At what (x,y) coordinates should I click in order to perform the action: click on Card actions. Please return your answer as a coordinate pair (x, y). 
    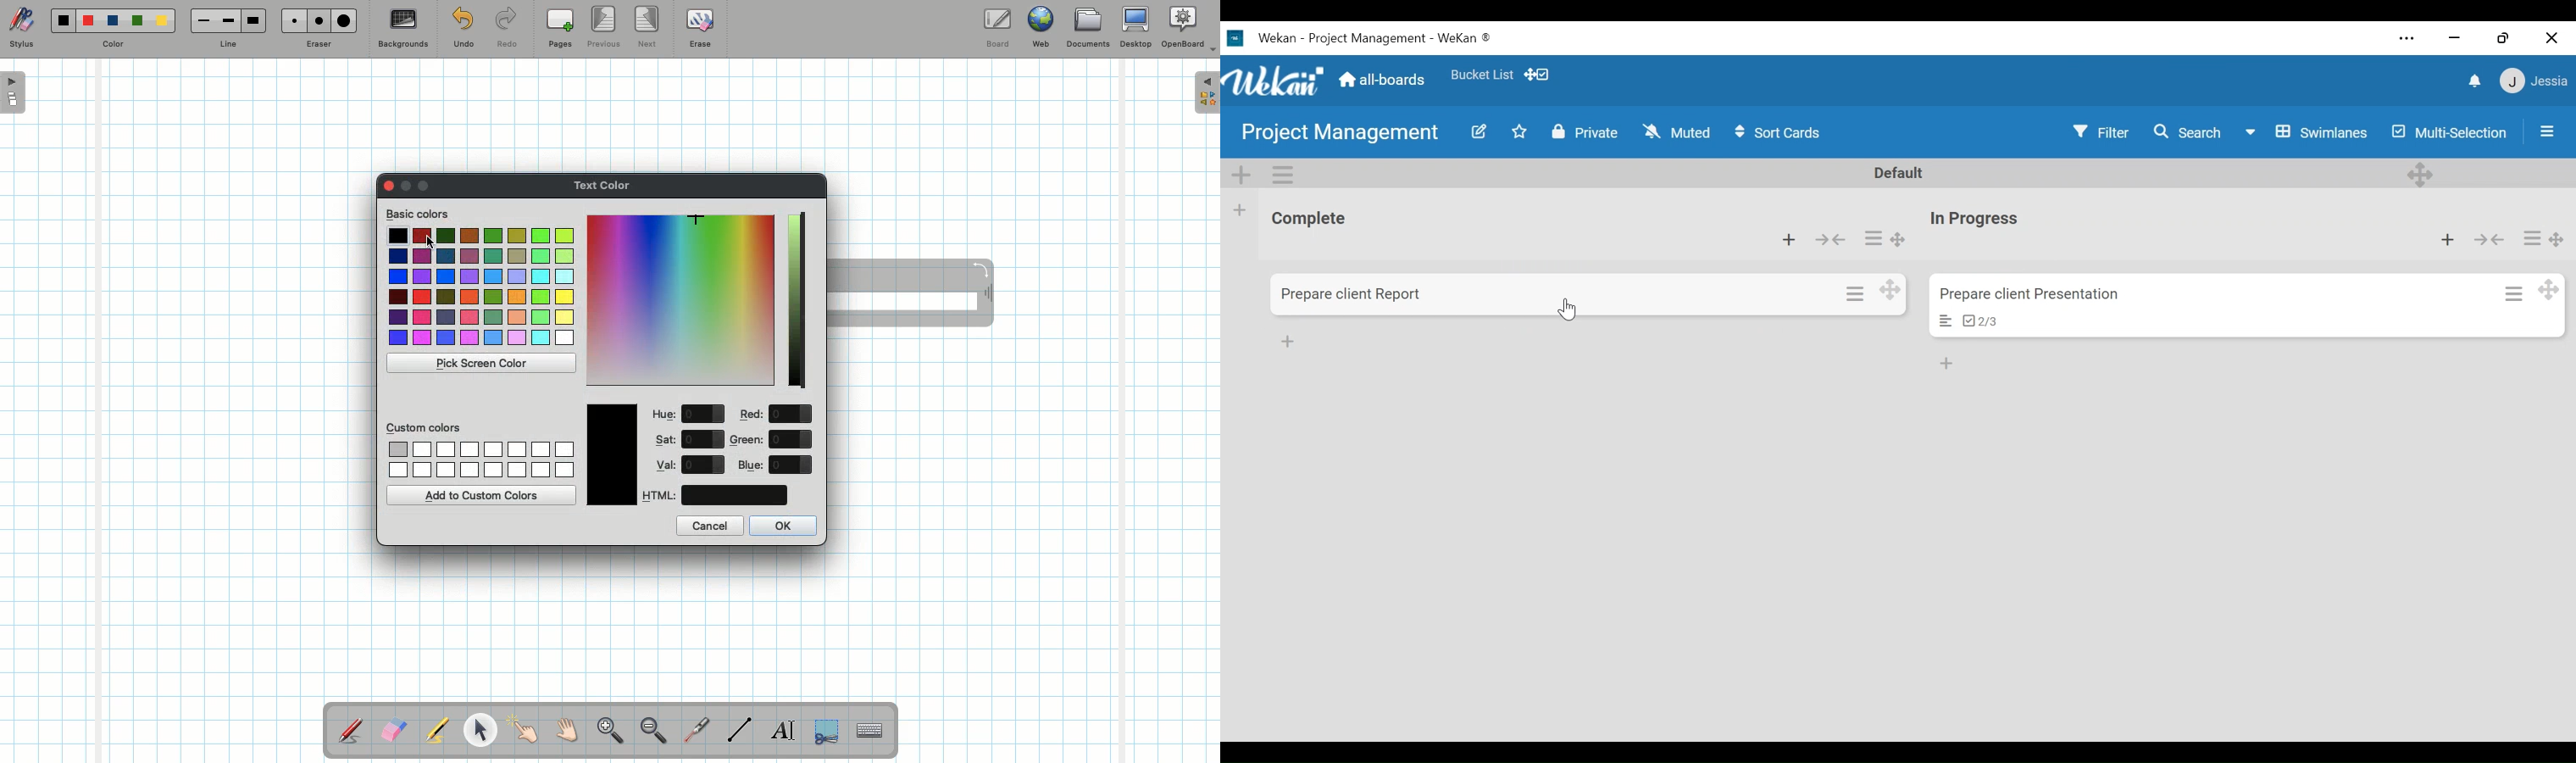
    Looking at the image, I should click on (2515, 293).